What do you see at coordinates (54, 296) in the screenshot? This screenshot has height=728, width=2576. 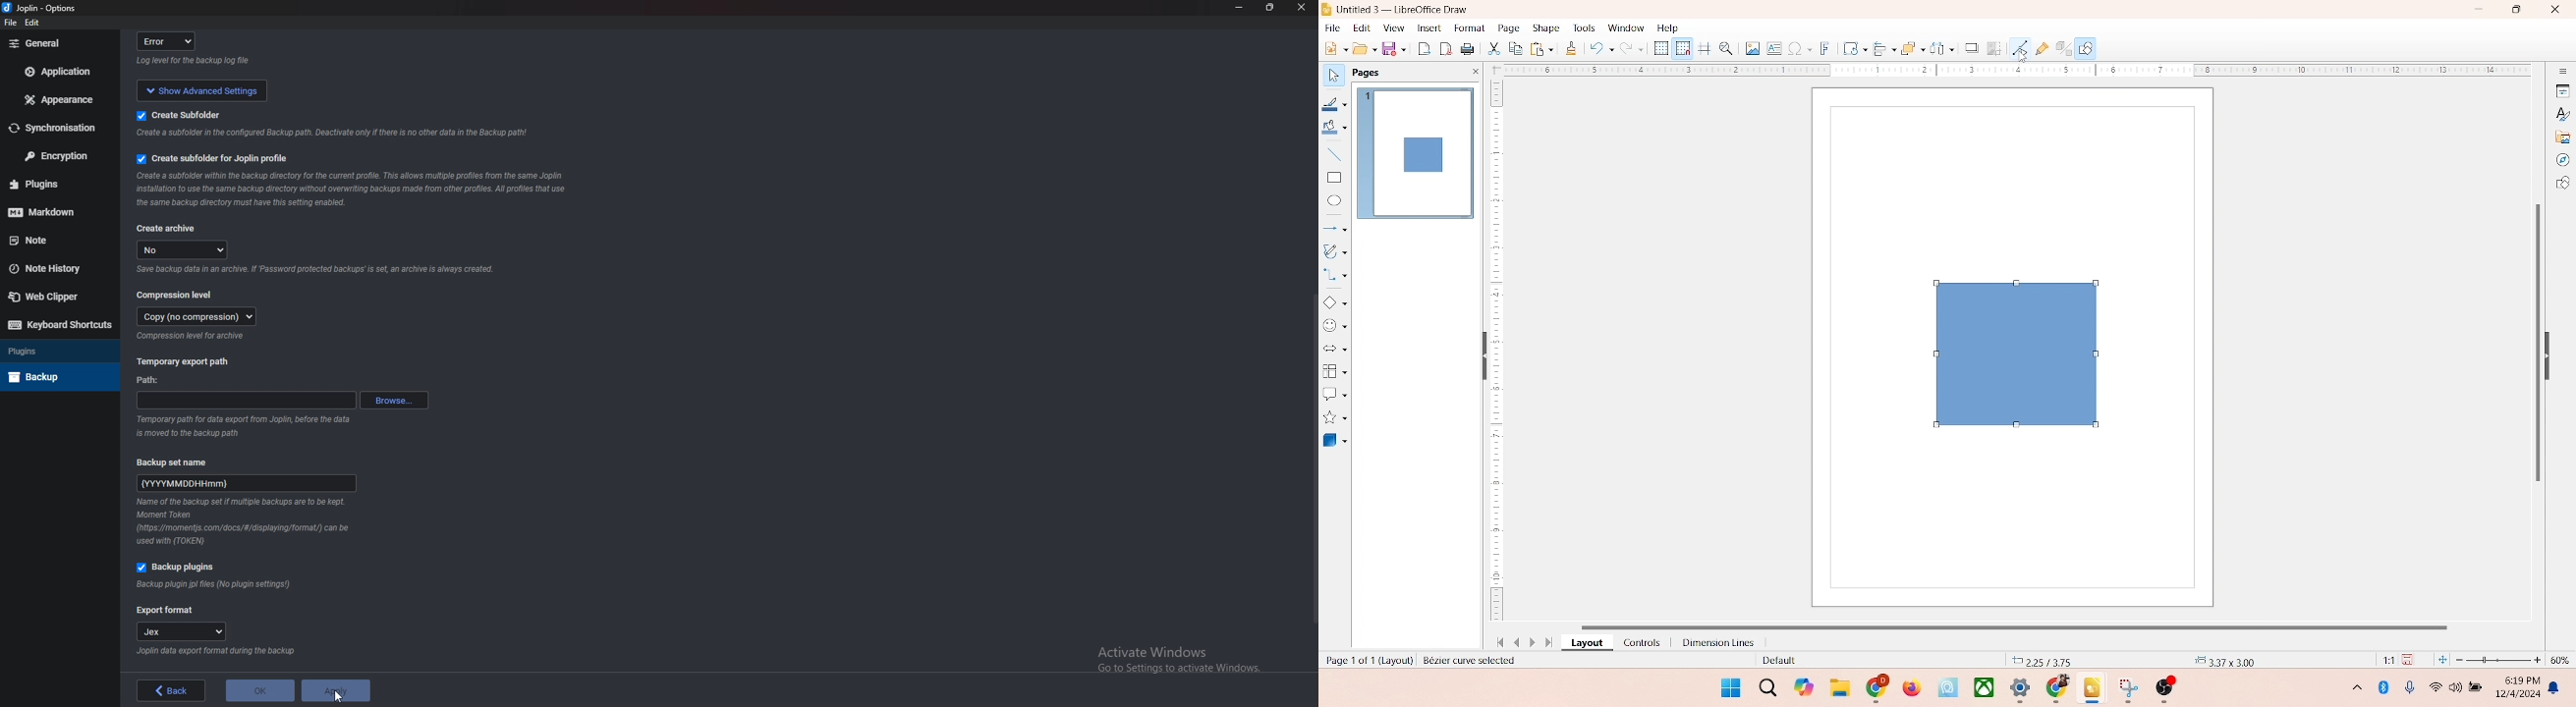 I see `Web Clipper` at bounding box center [54, 296].